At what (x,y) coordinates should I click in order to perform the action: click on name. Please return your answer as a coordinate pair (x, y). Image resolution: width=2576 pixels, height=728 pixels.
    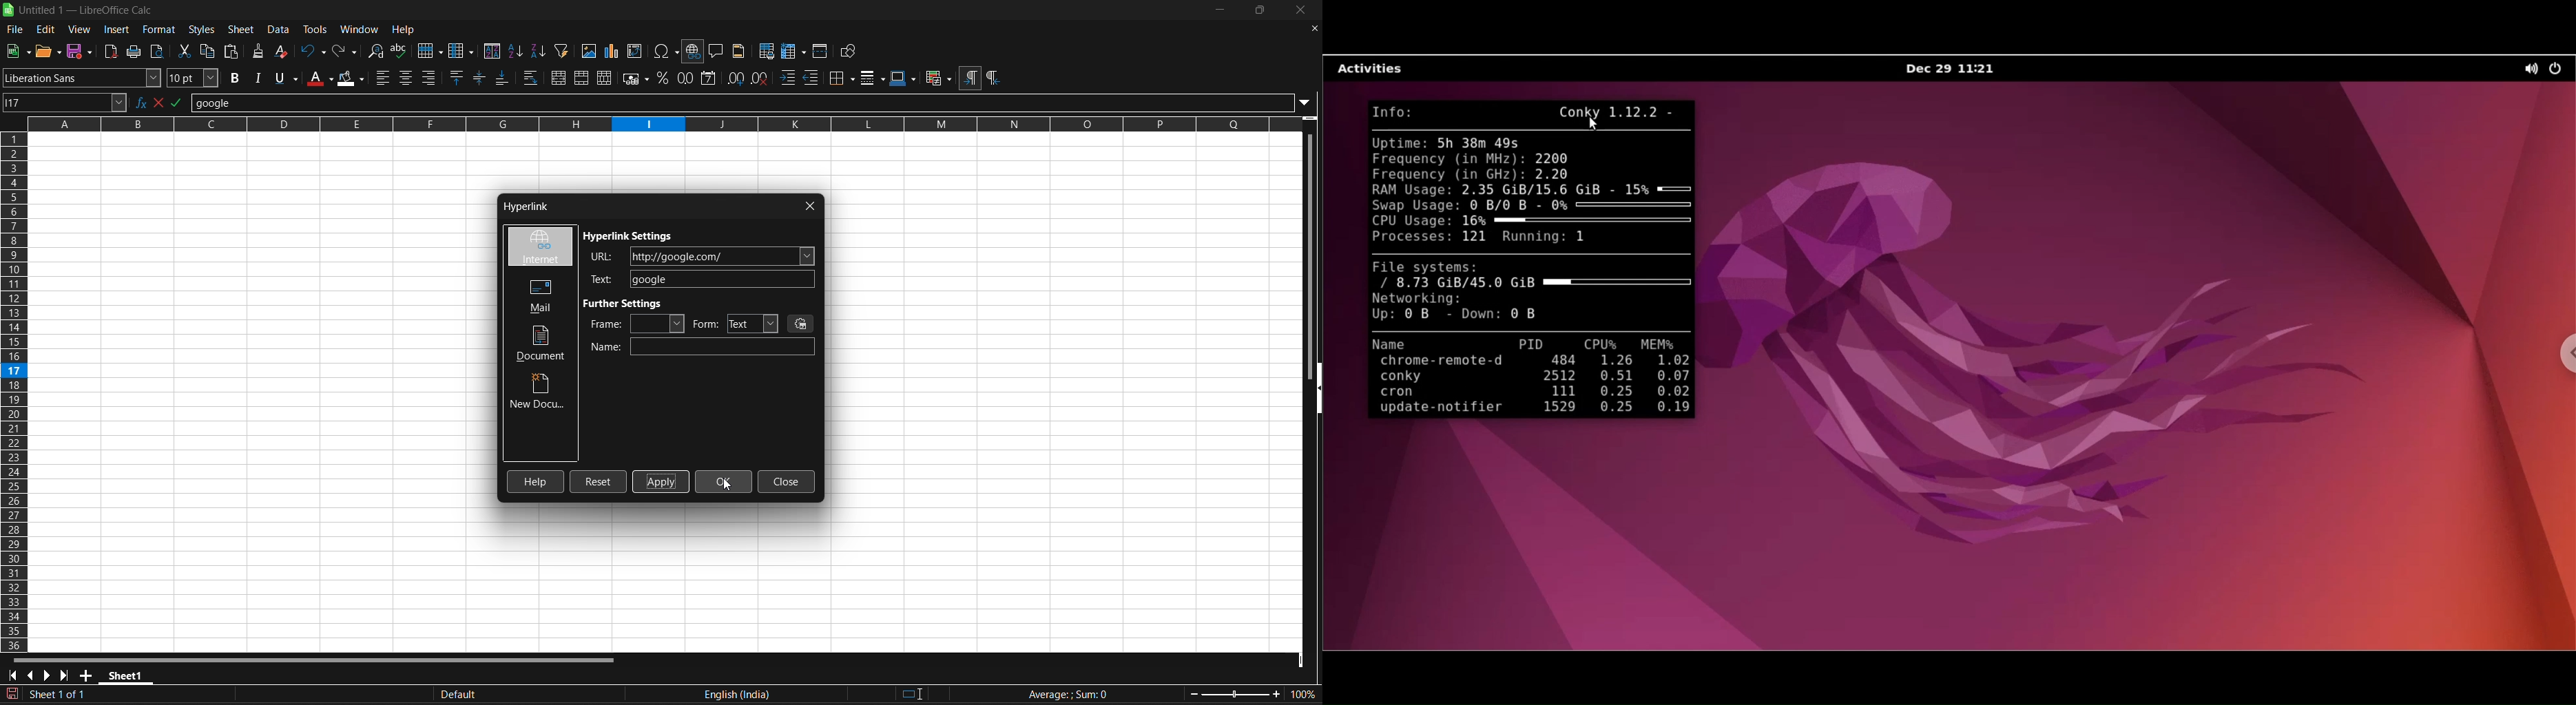
    Looking at the image, I should click on (703, 347).